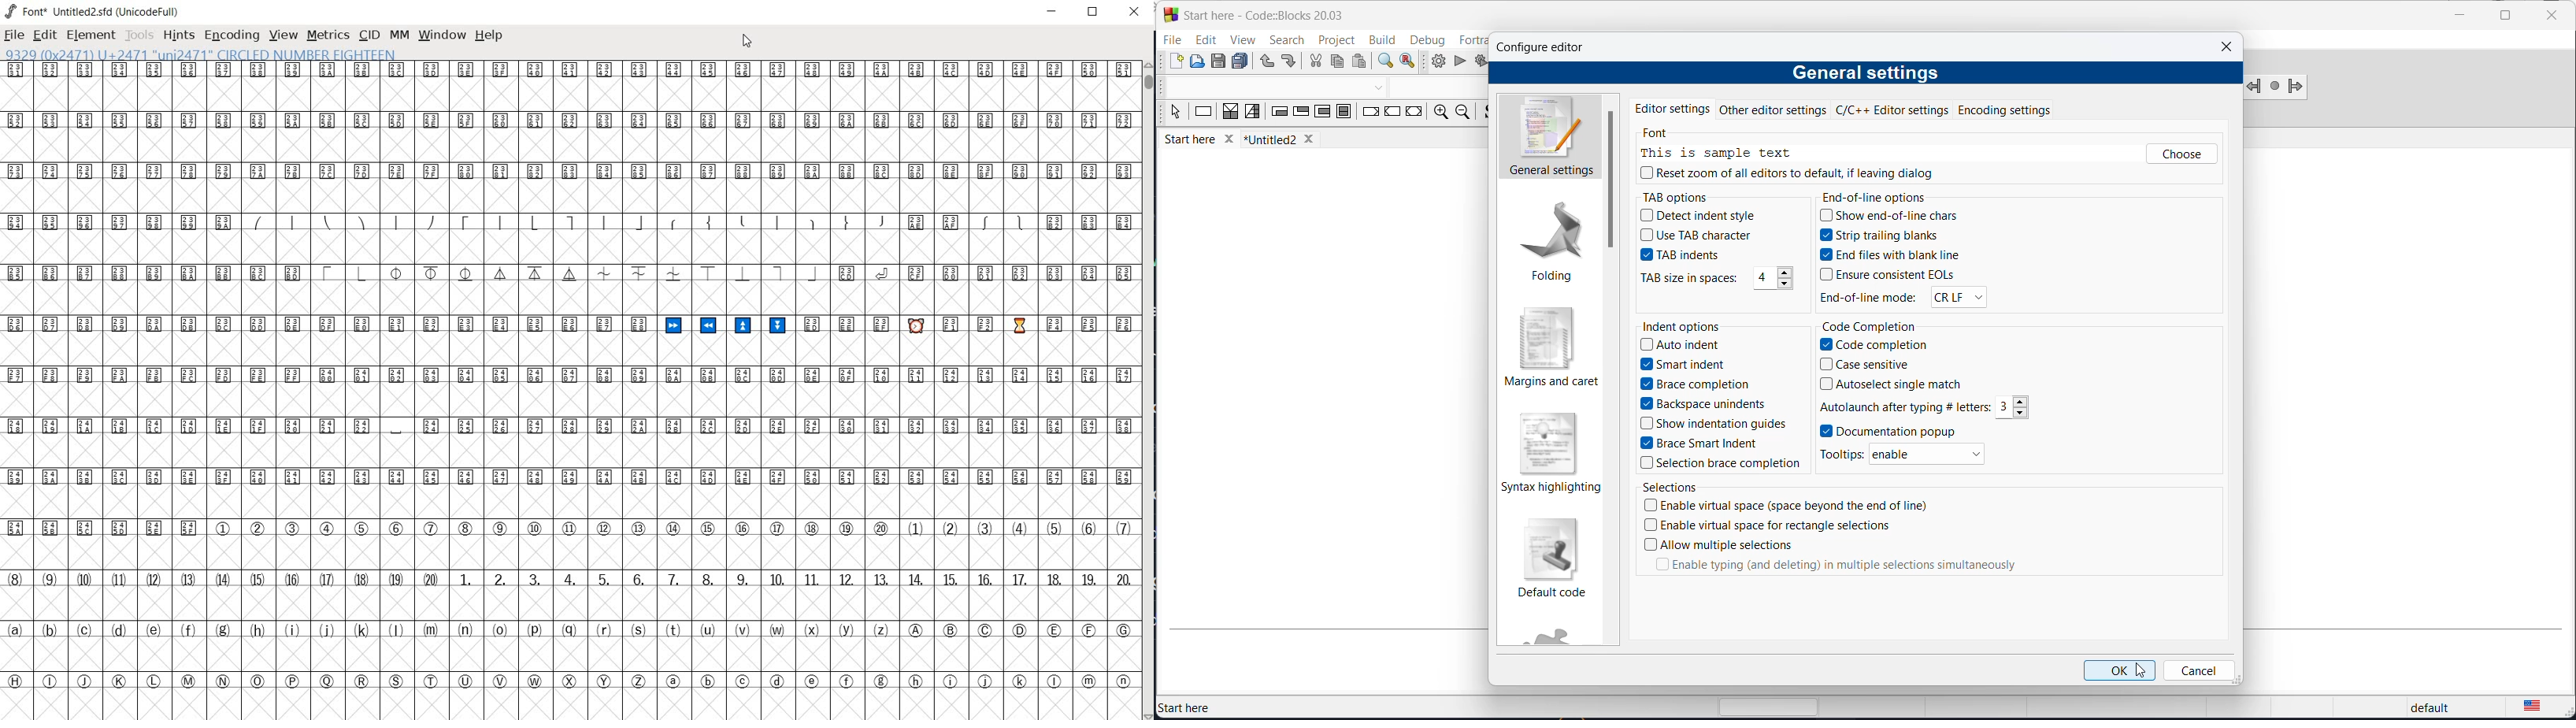 This screenshot has height=728, width=2576. What do you see at coordinates (1686, 198) in the screenshot?
I see `TAB options` at bounding box center [1686, 198].